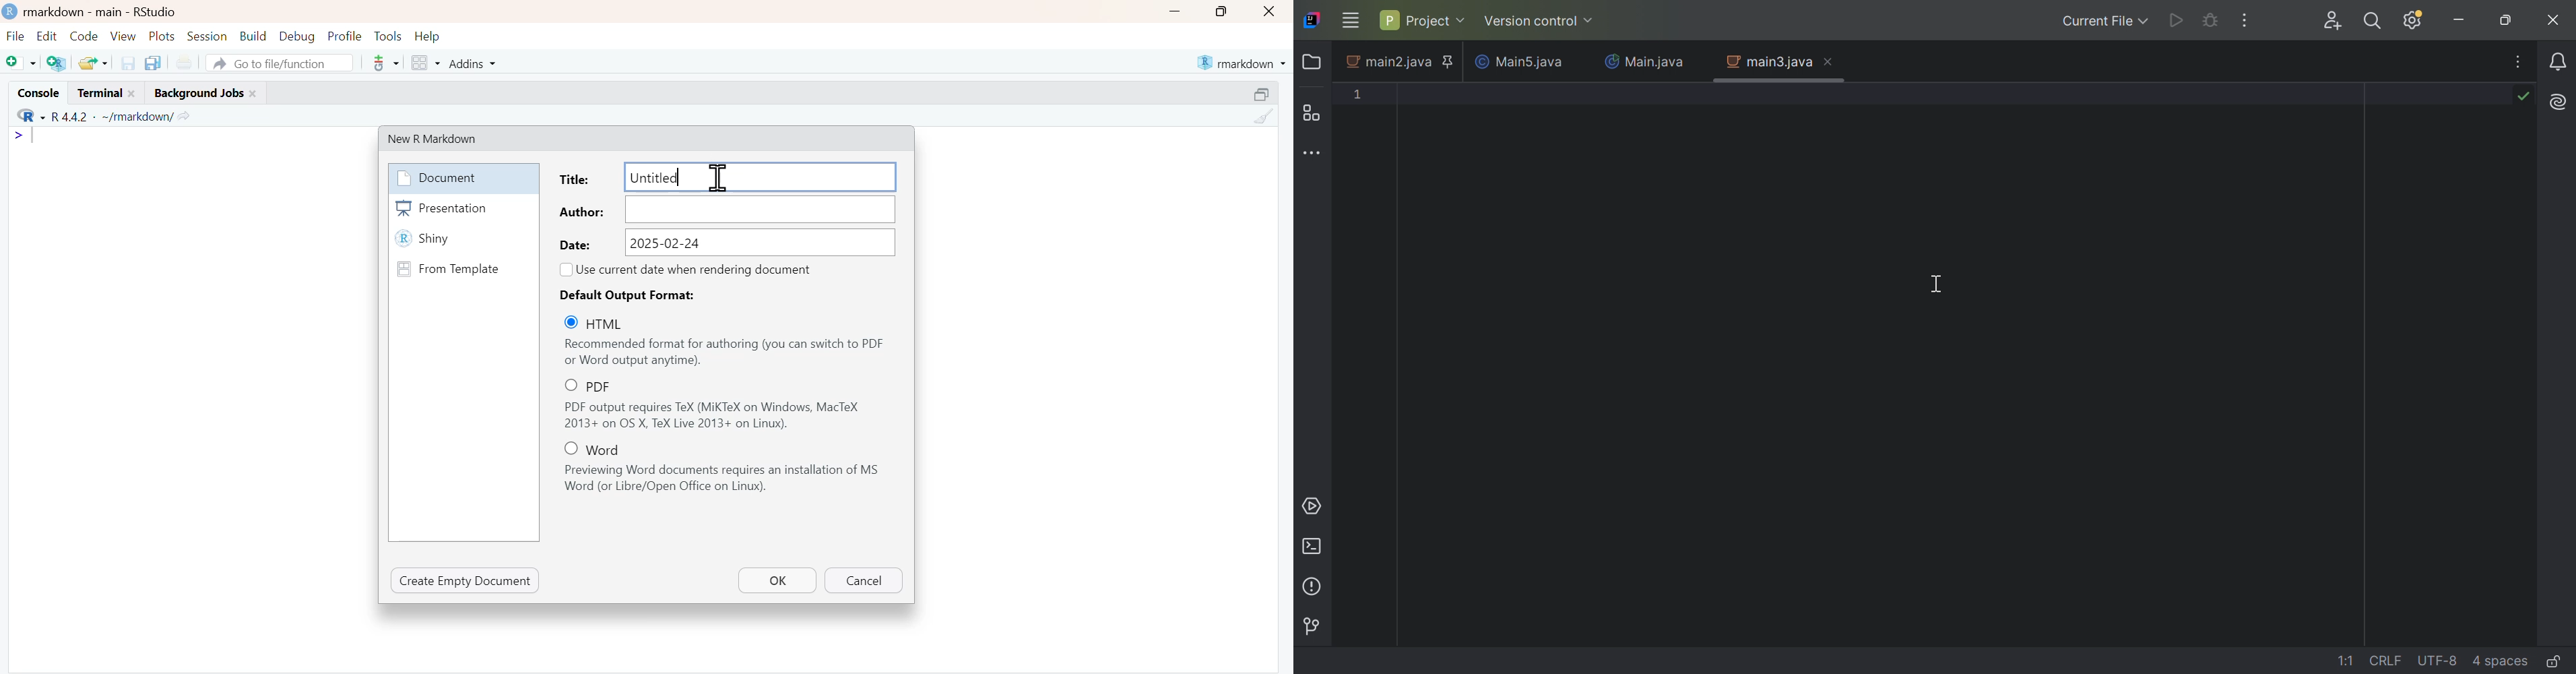 The width and height of the screenshot is (2576, 700). I want to click on Folder icon, so click(1310, 62).